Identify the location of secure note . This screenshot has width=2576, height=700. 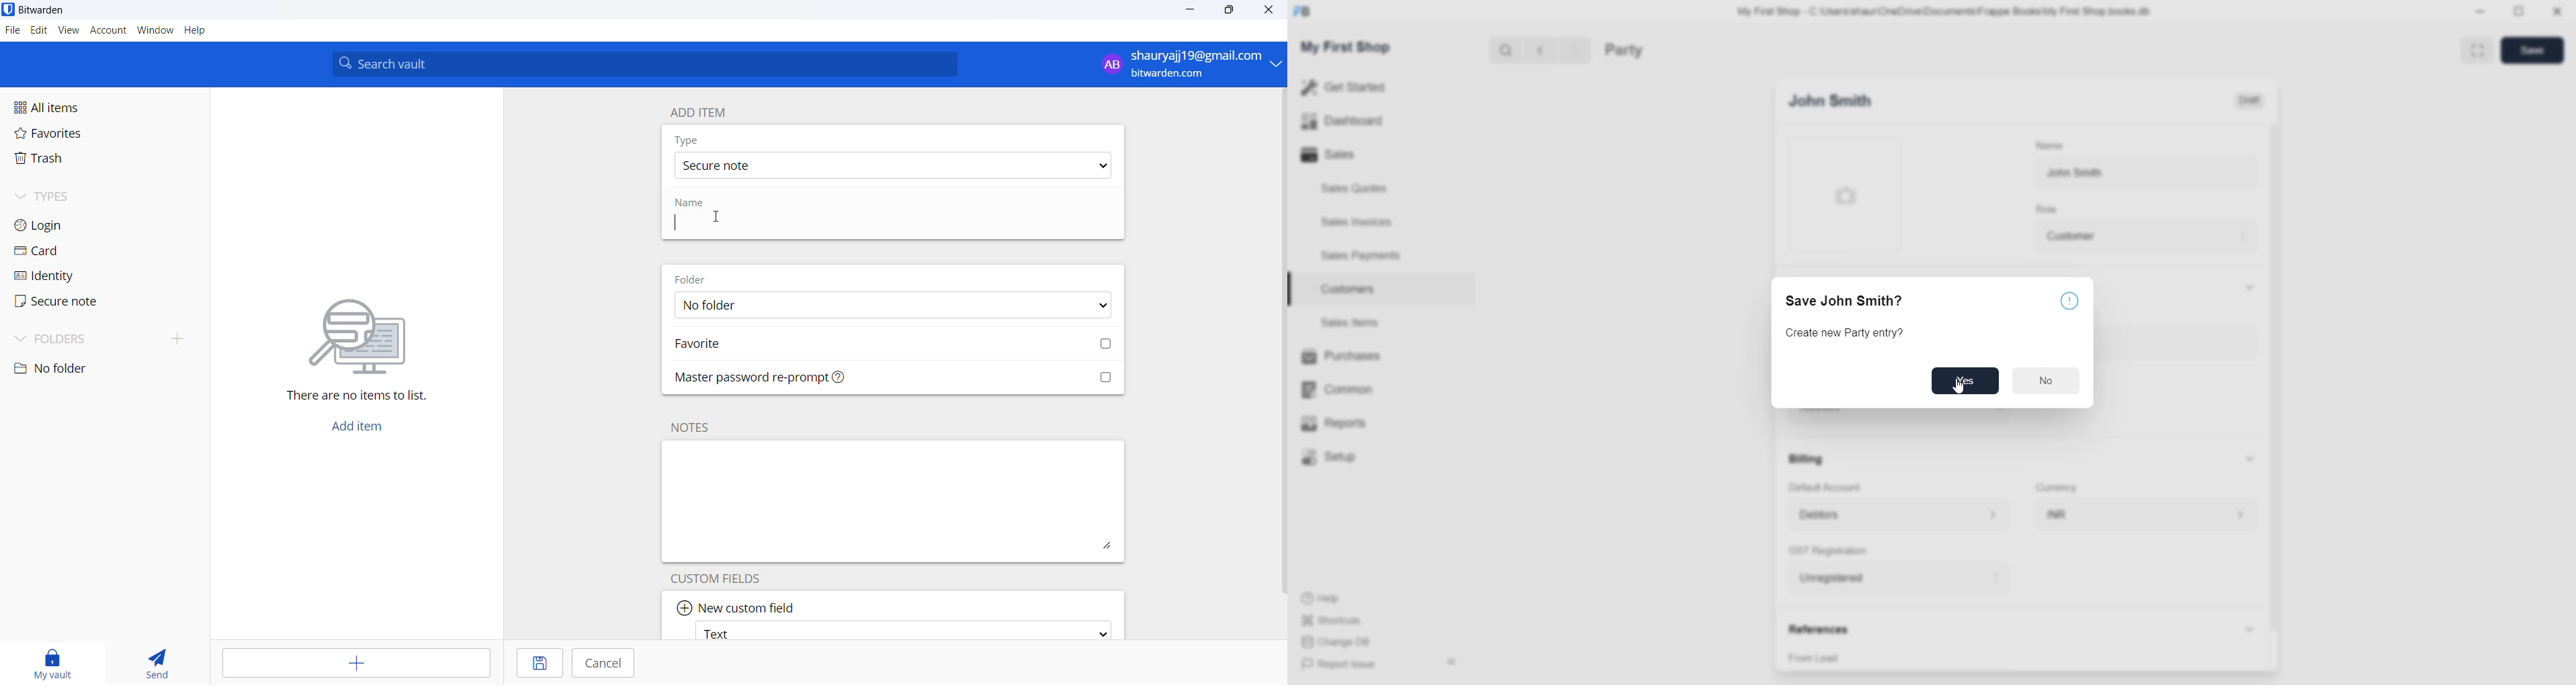
(890, 165).